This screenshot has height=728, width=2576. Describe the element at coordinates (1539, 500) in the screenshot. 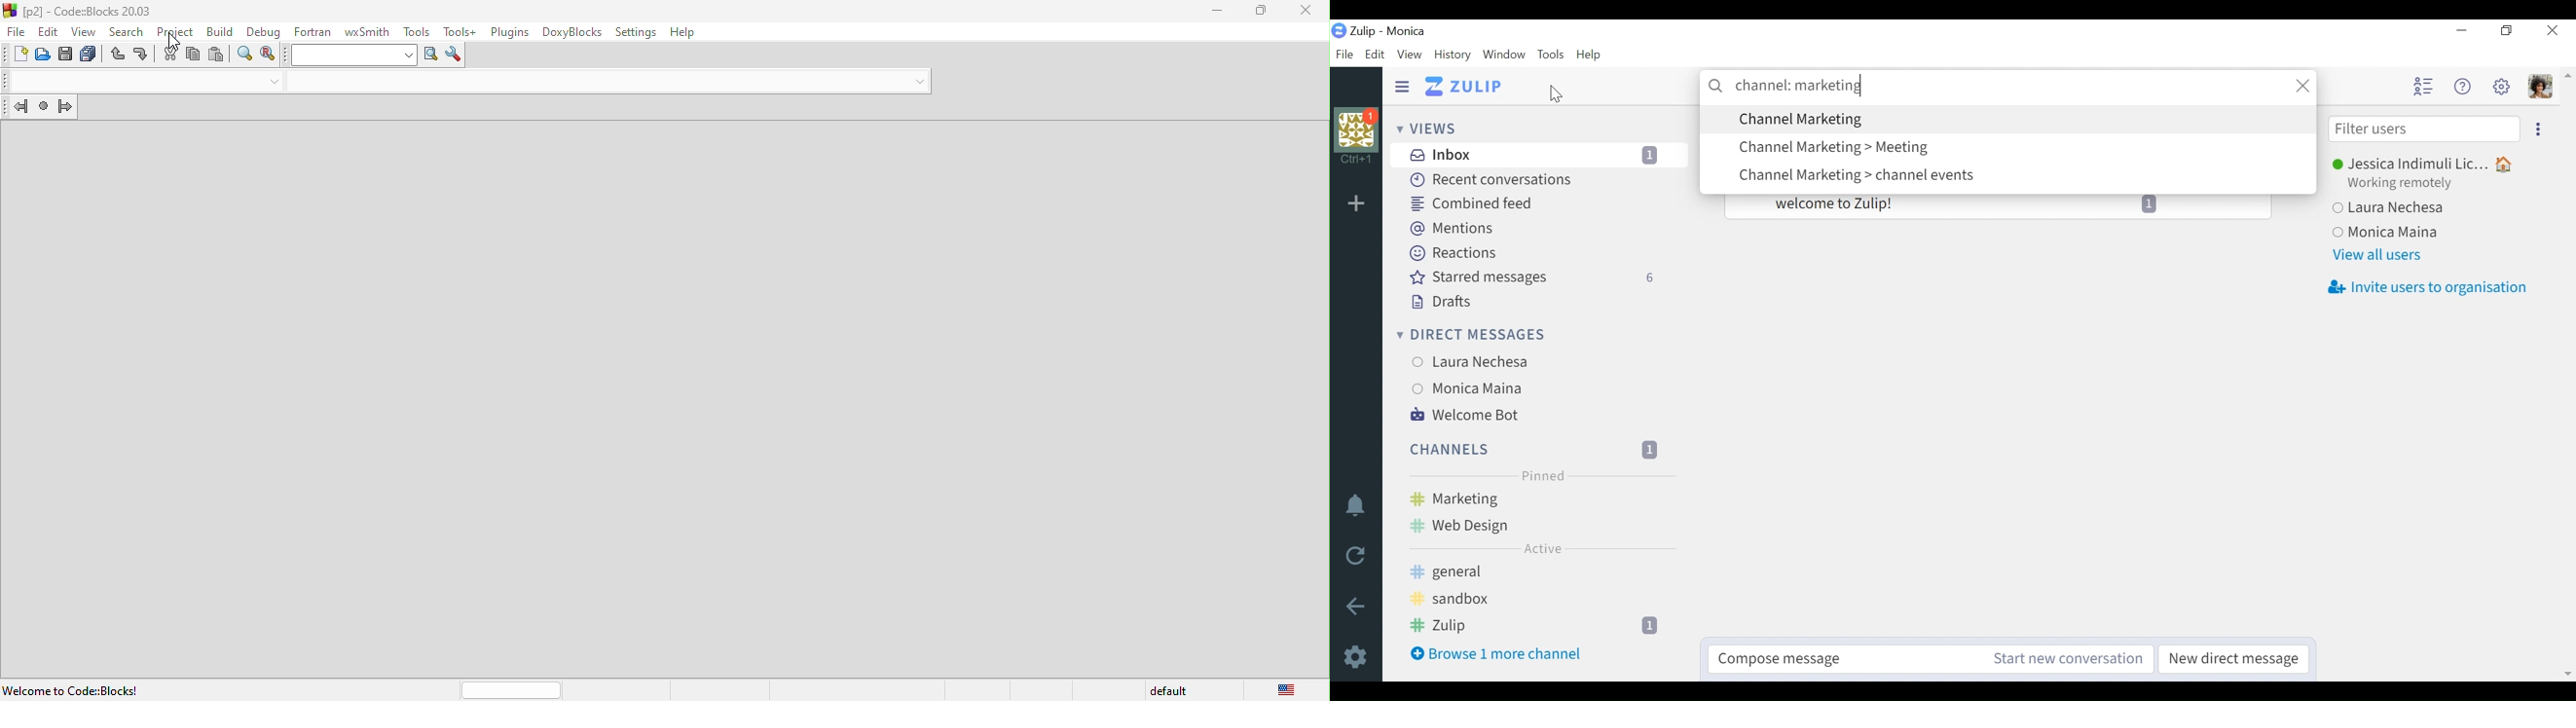

I see `Channel` at that location.